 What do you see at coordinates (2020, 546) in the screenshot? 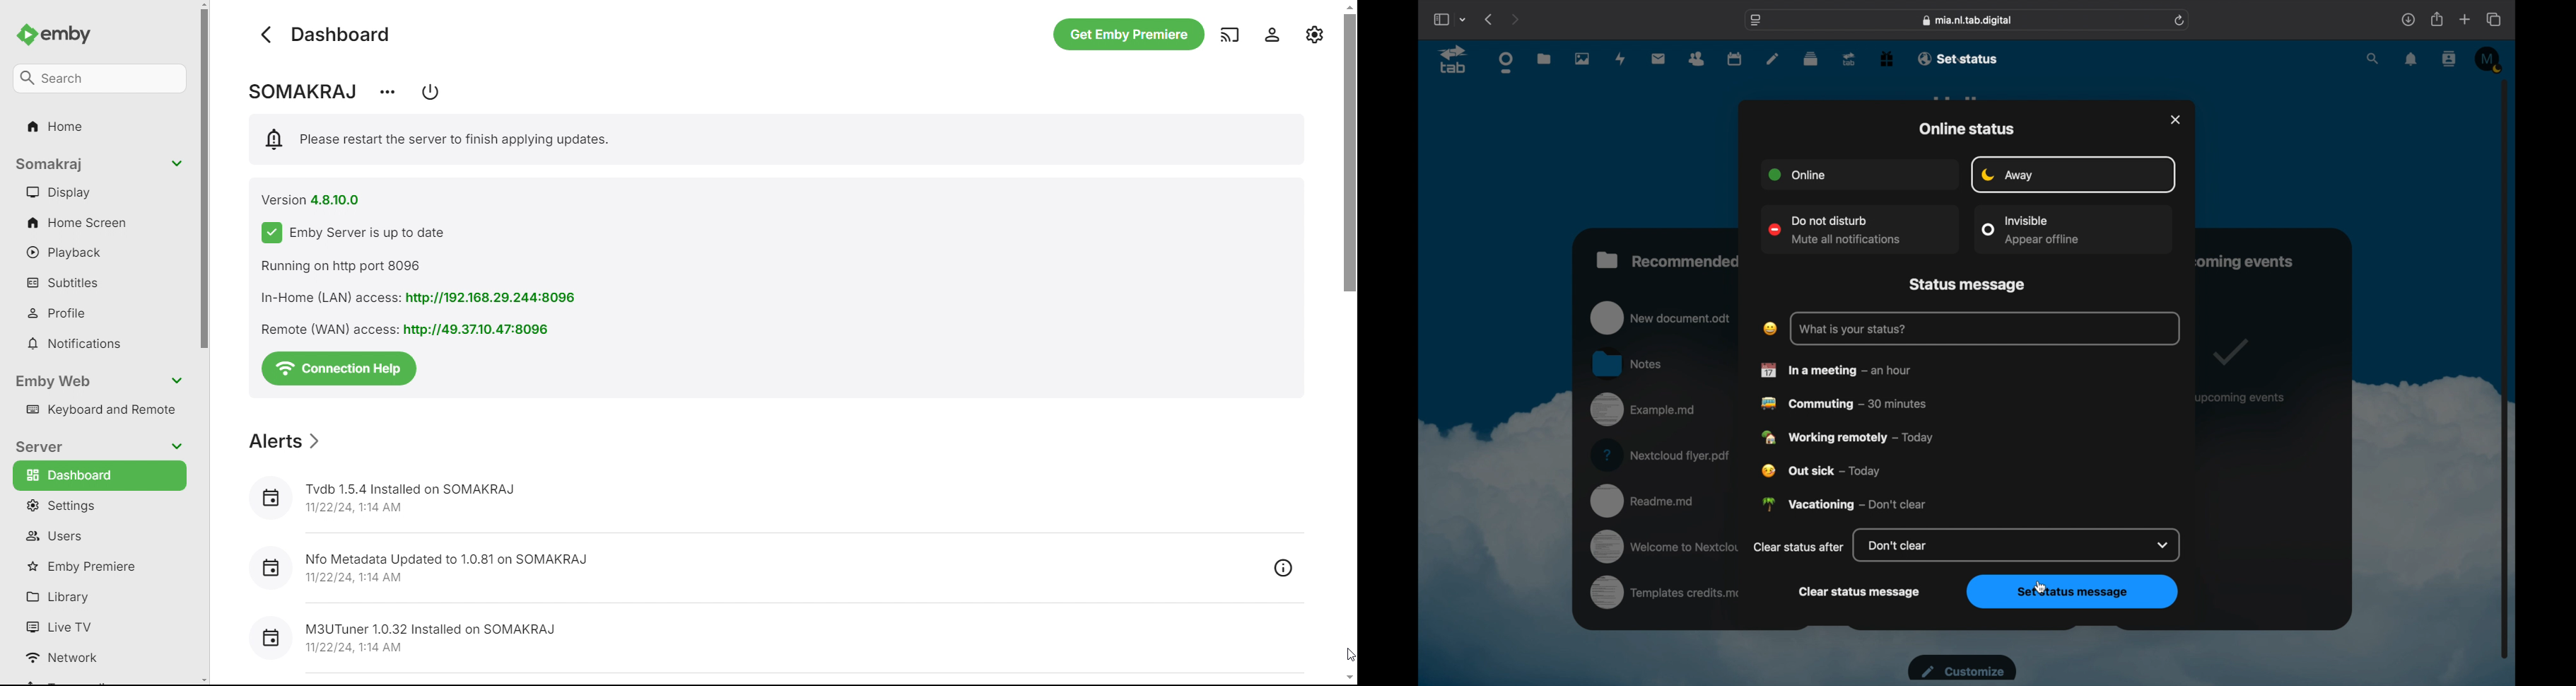
I see `don't clear` at bounding box center [2020, 546].